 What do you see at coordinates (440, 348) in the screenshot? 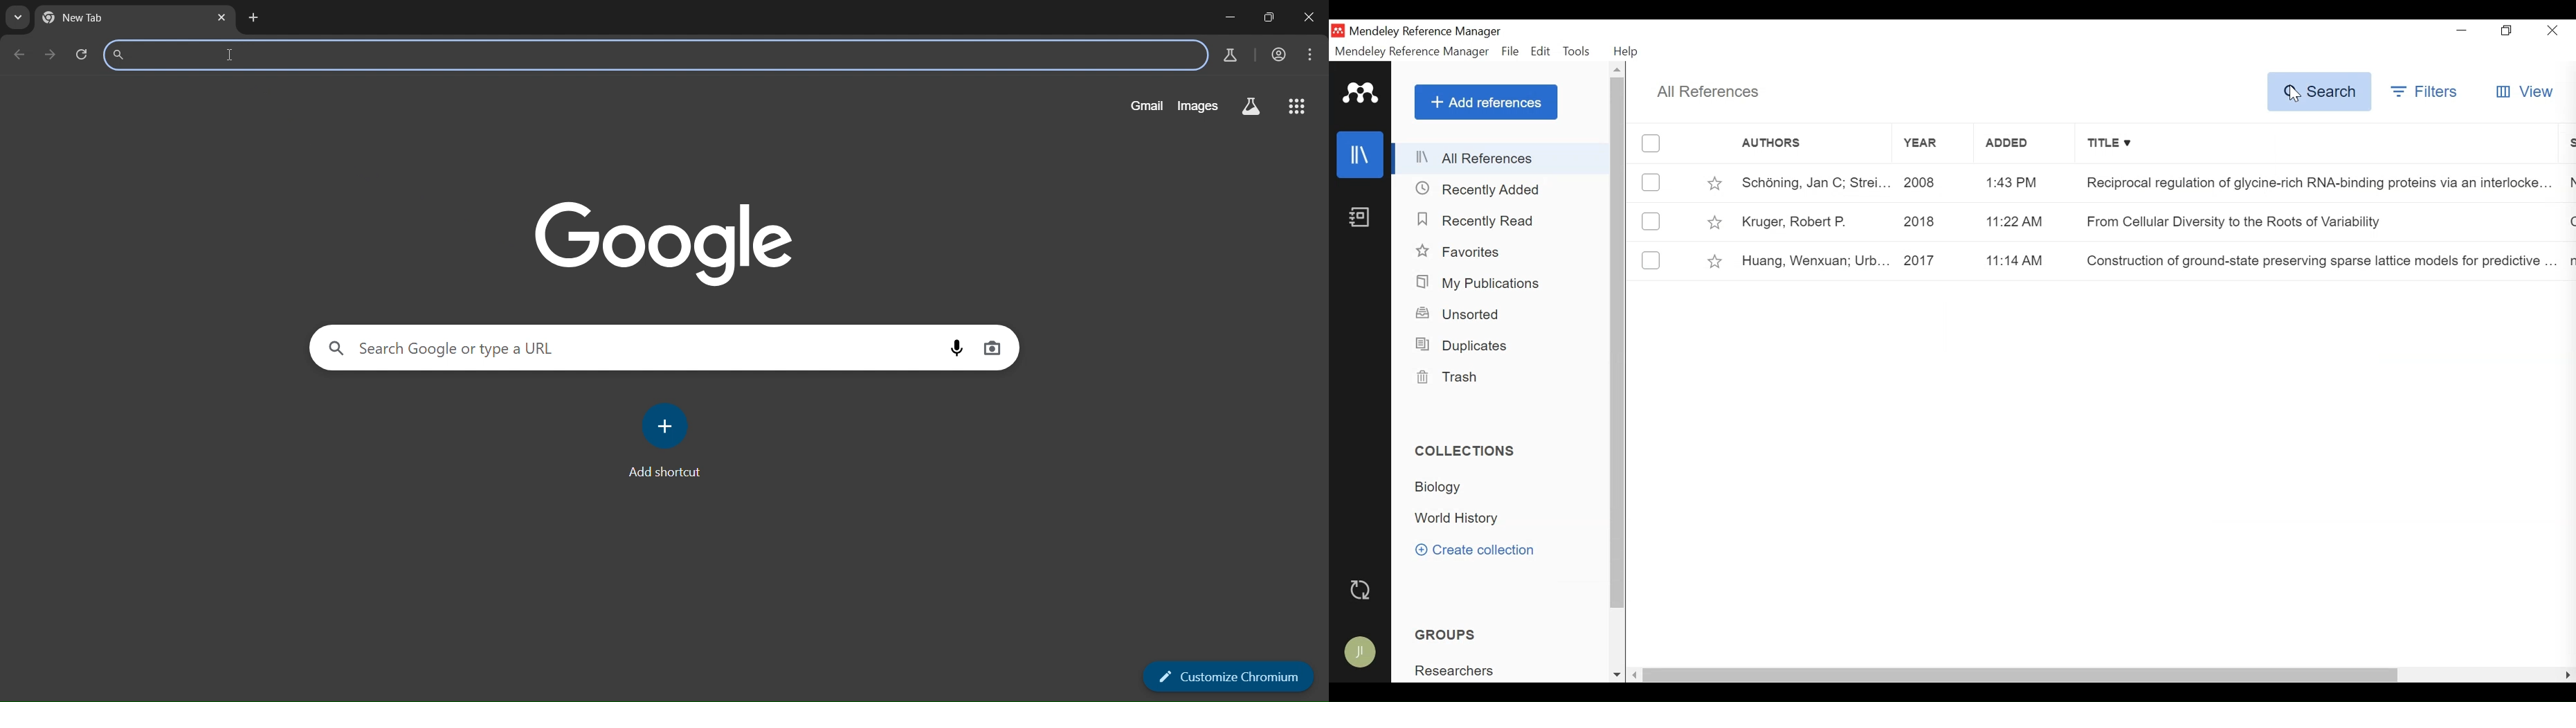
I see `search panel` at bounding box center [440, 348].